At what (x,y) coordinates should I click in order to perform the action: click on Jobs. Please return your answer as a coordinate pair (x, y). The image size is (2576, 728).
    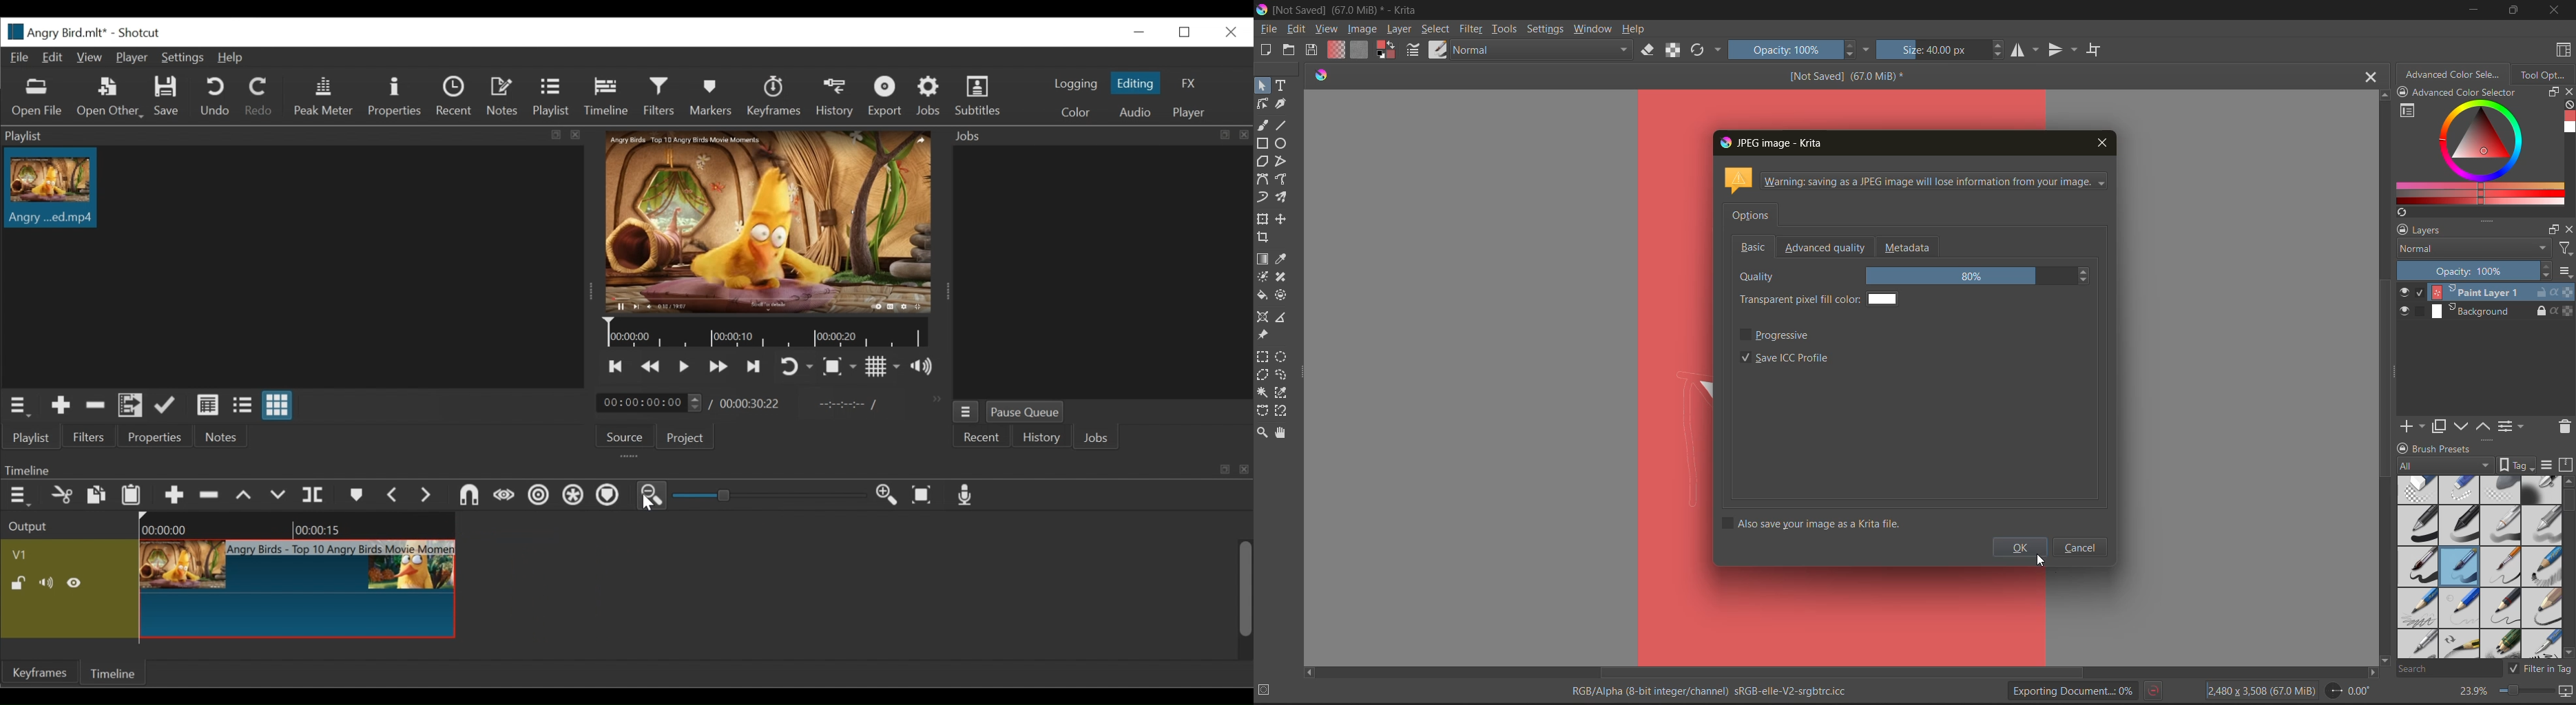
    Looking at the image, I should click on (1098, 134).